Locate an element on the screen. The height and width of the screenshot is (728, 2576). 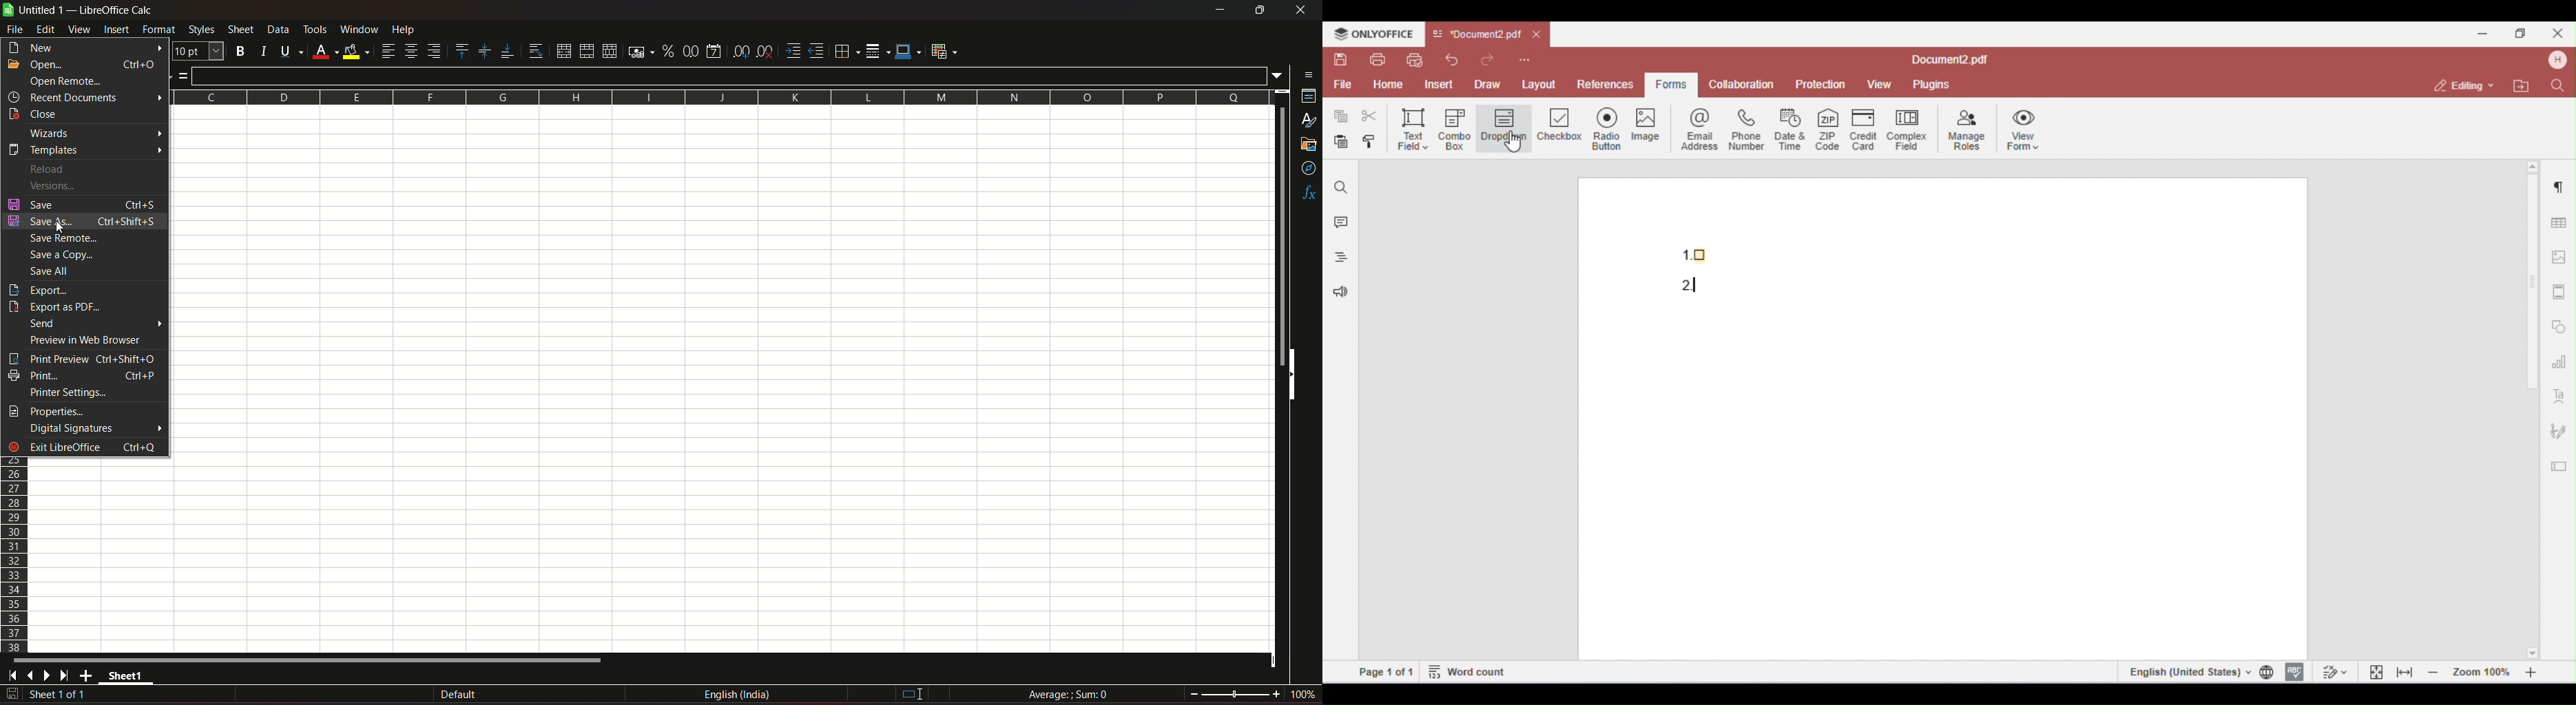
language is located at coordinates (739, 697).